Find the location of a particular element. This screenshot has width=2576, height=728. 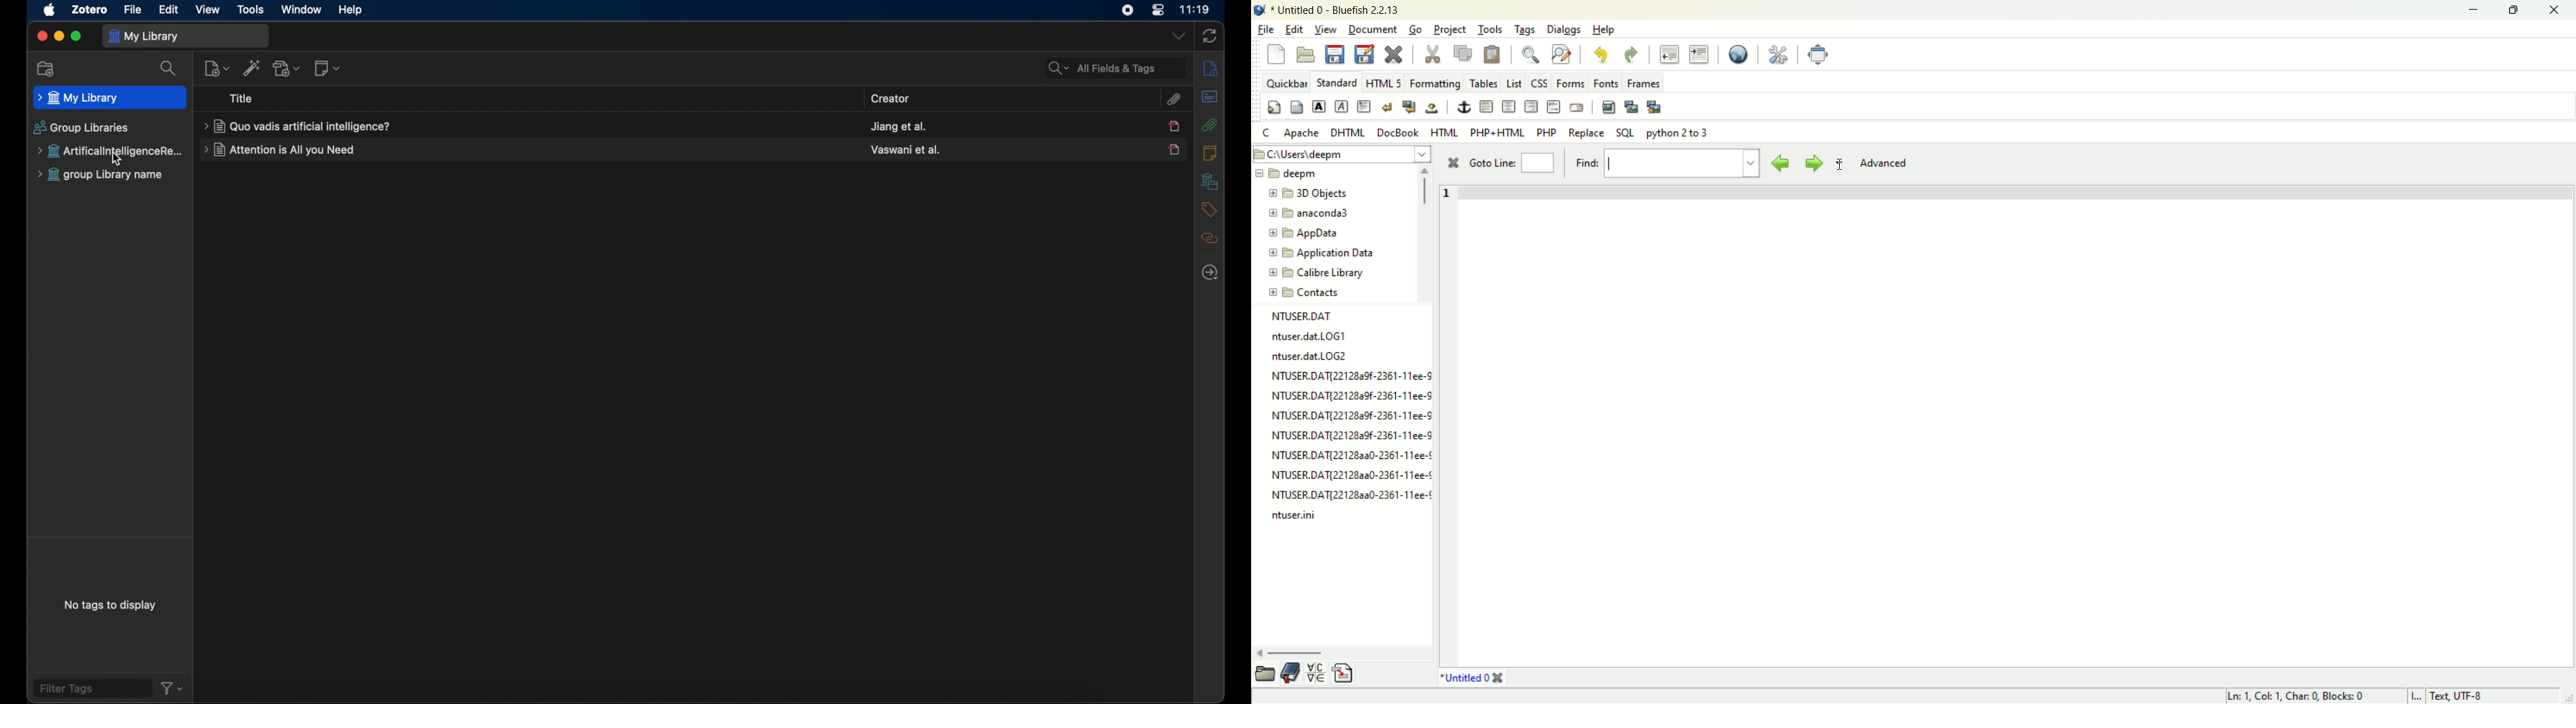

ntuser.ini is located at coordinates (1297, 516).